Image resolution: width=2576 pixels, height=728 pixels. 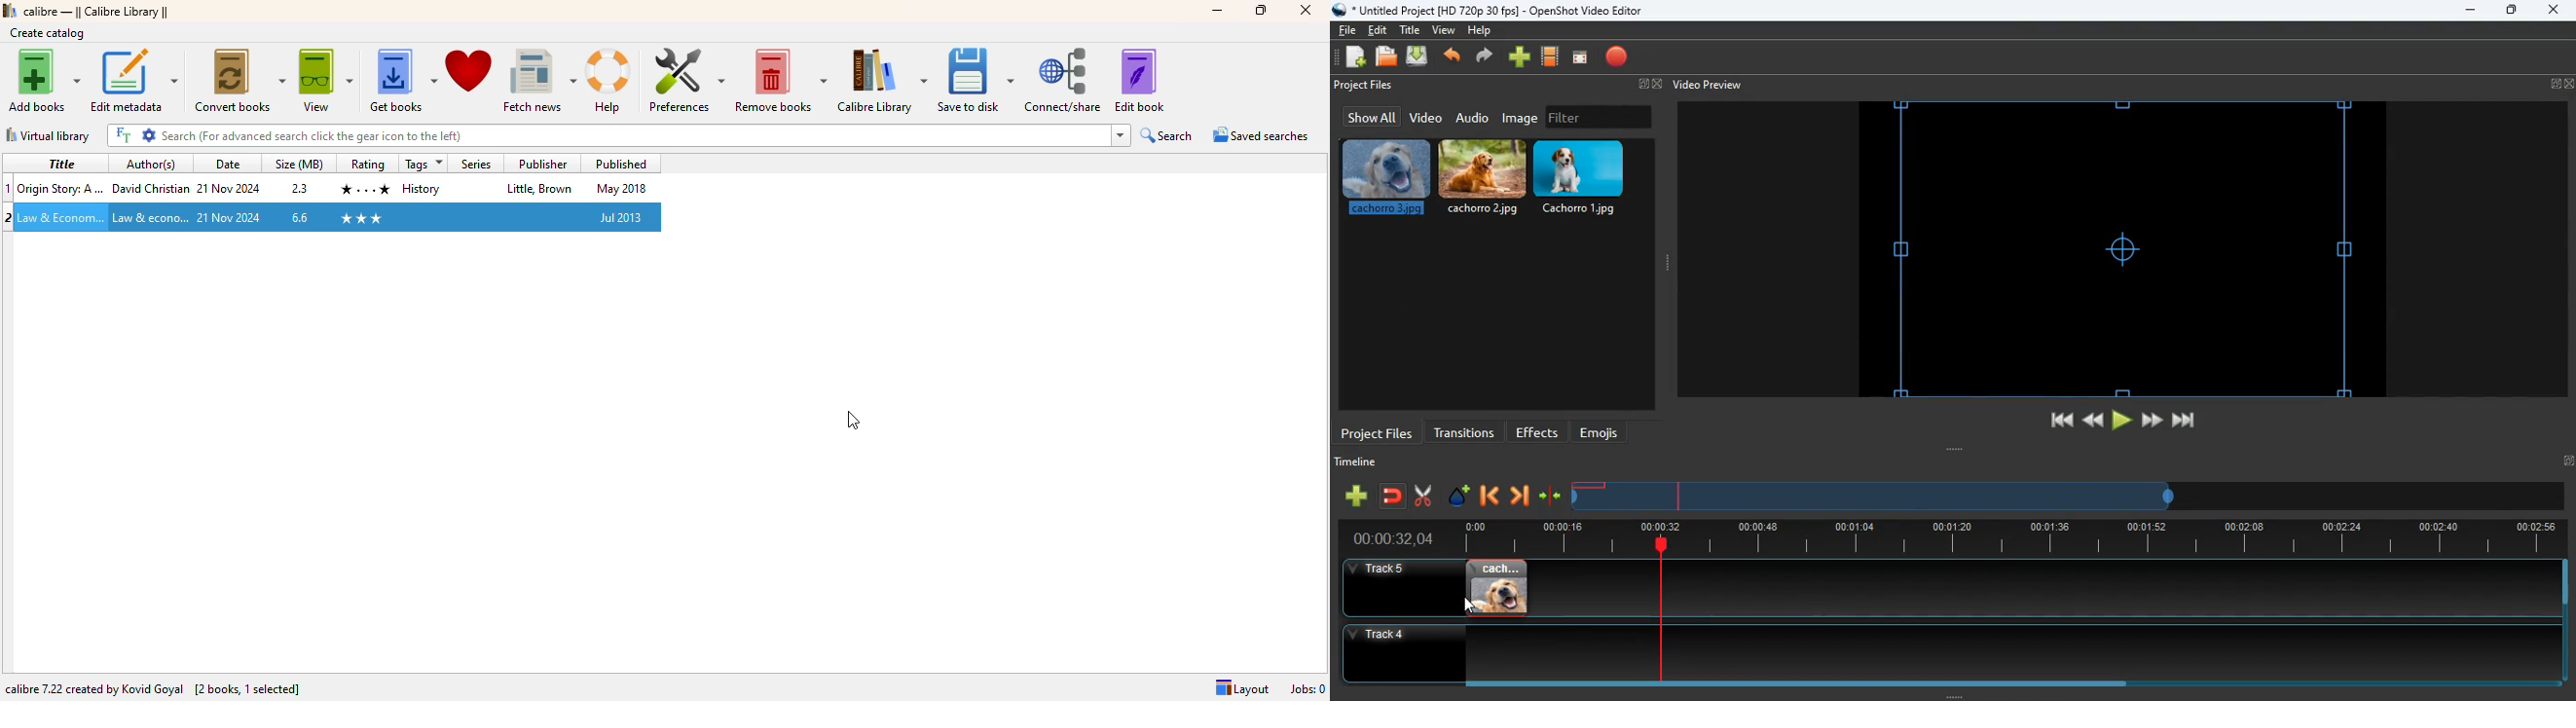 What do you see at coordinates (9, 10) in the screenshot?
I see `logo` at bounding box center [9, 10].